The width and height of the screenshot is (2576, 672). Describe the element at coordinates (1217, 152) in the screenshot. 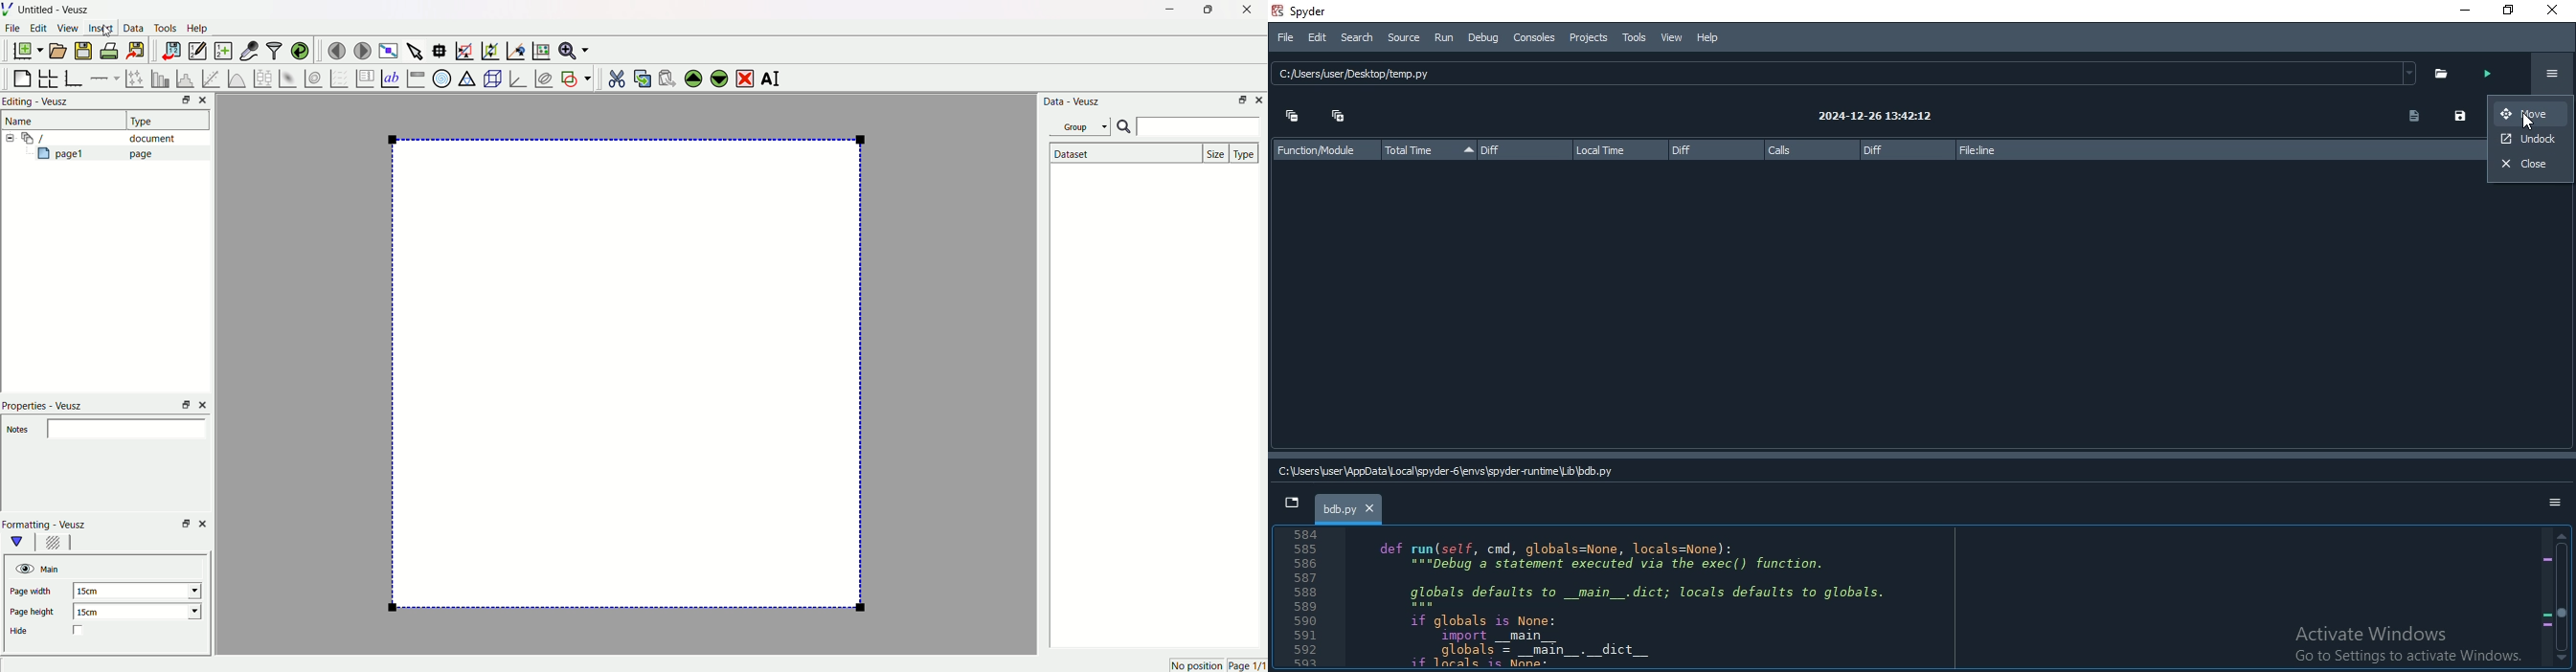

I see `Size` at that location.